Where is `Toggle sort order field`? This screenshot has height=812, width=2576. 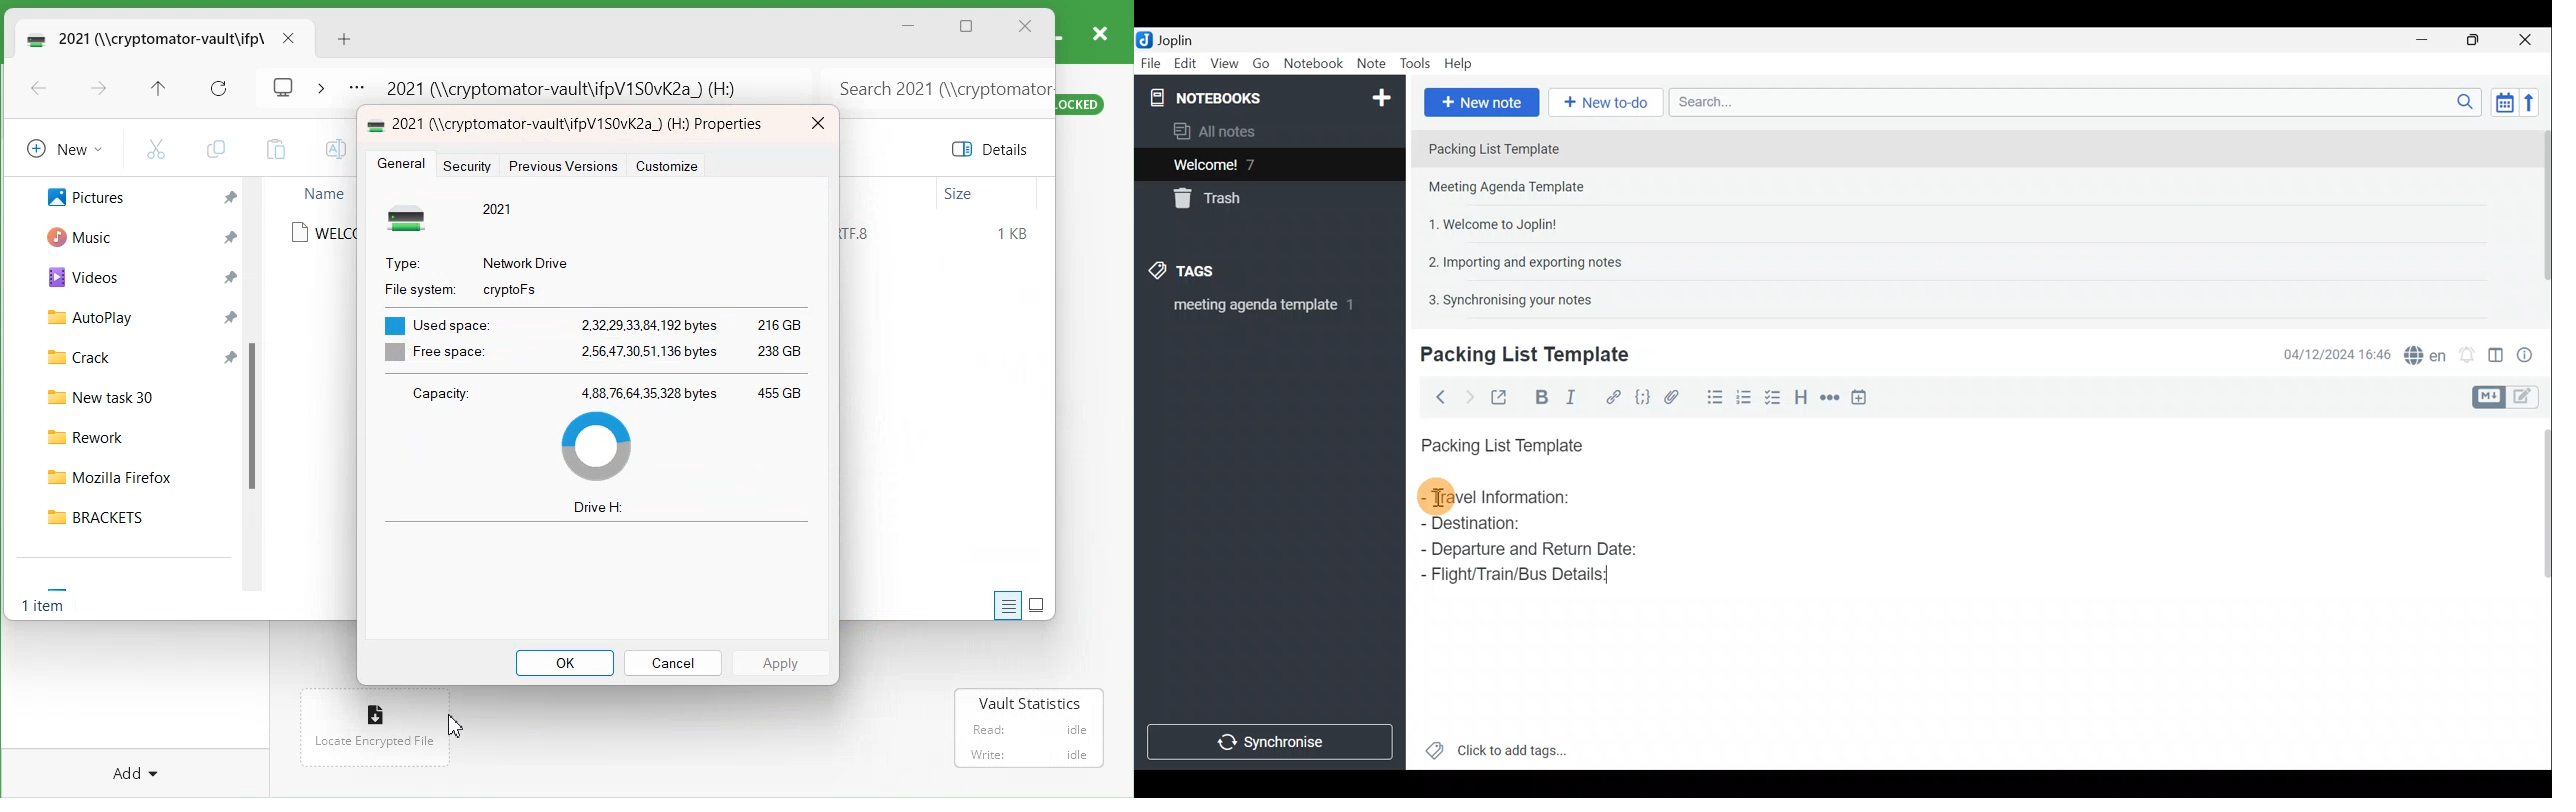 Toggle sort order field is located at coordinates (2500, 102).